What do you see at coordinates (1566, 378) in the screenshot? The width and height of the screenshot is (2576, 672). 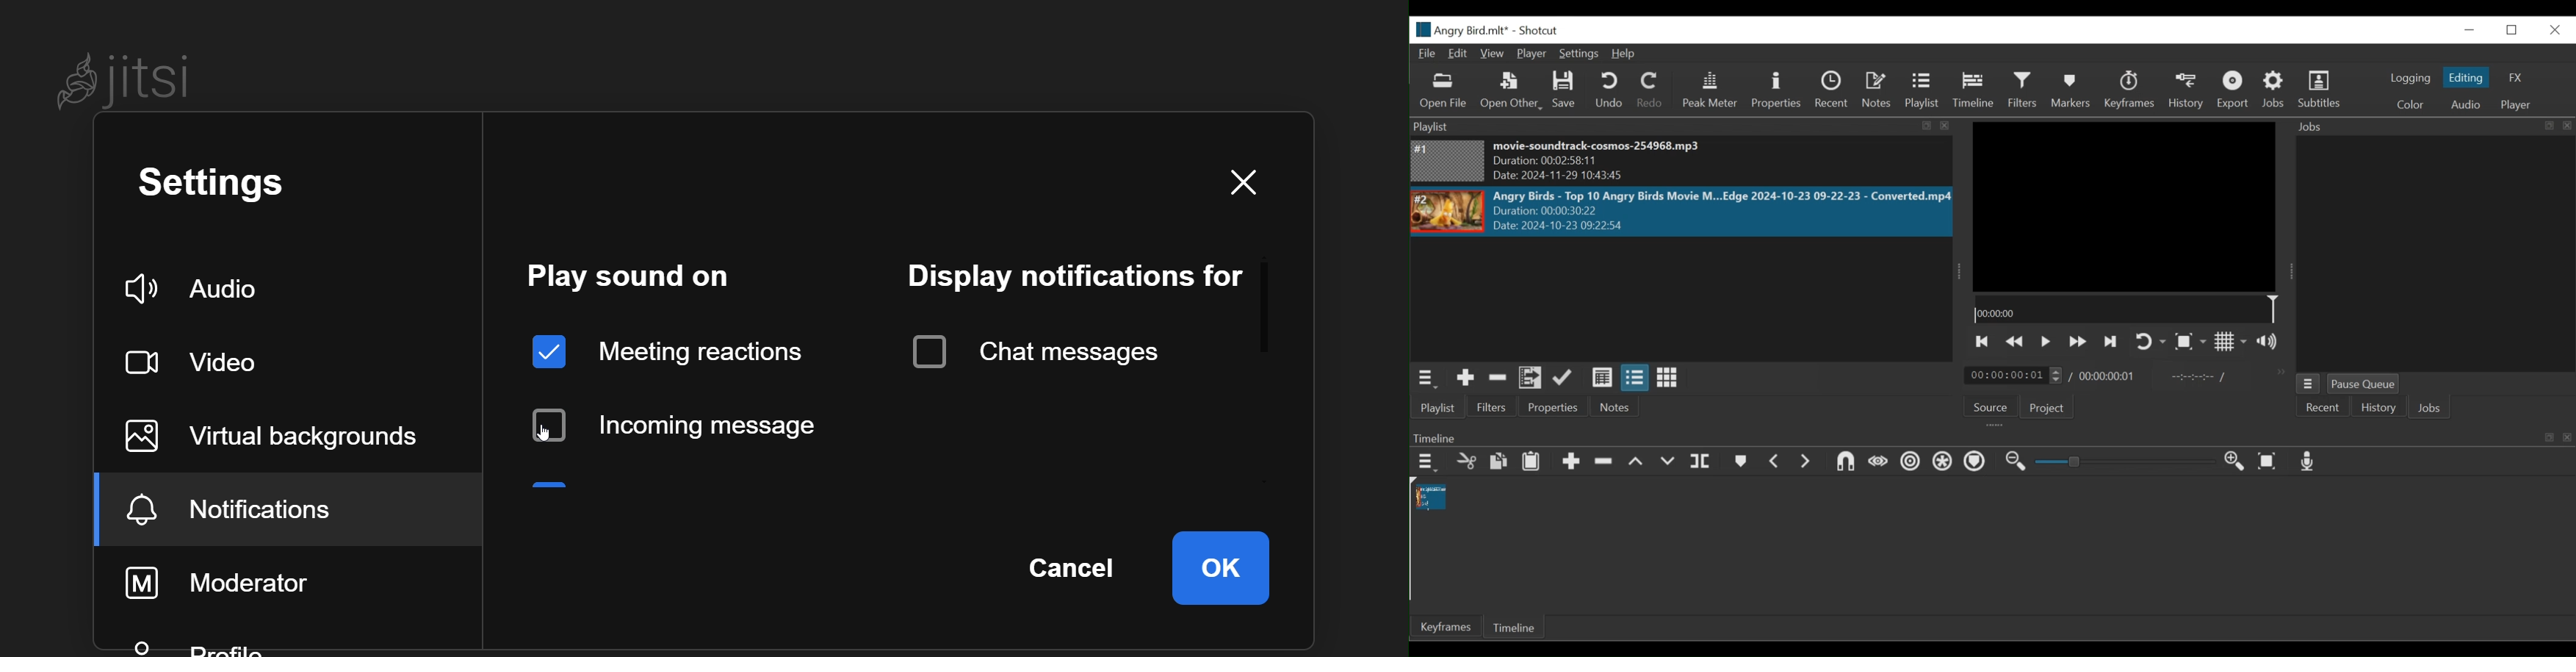 I see `Update` at bounding box center [1566, 378].